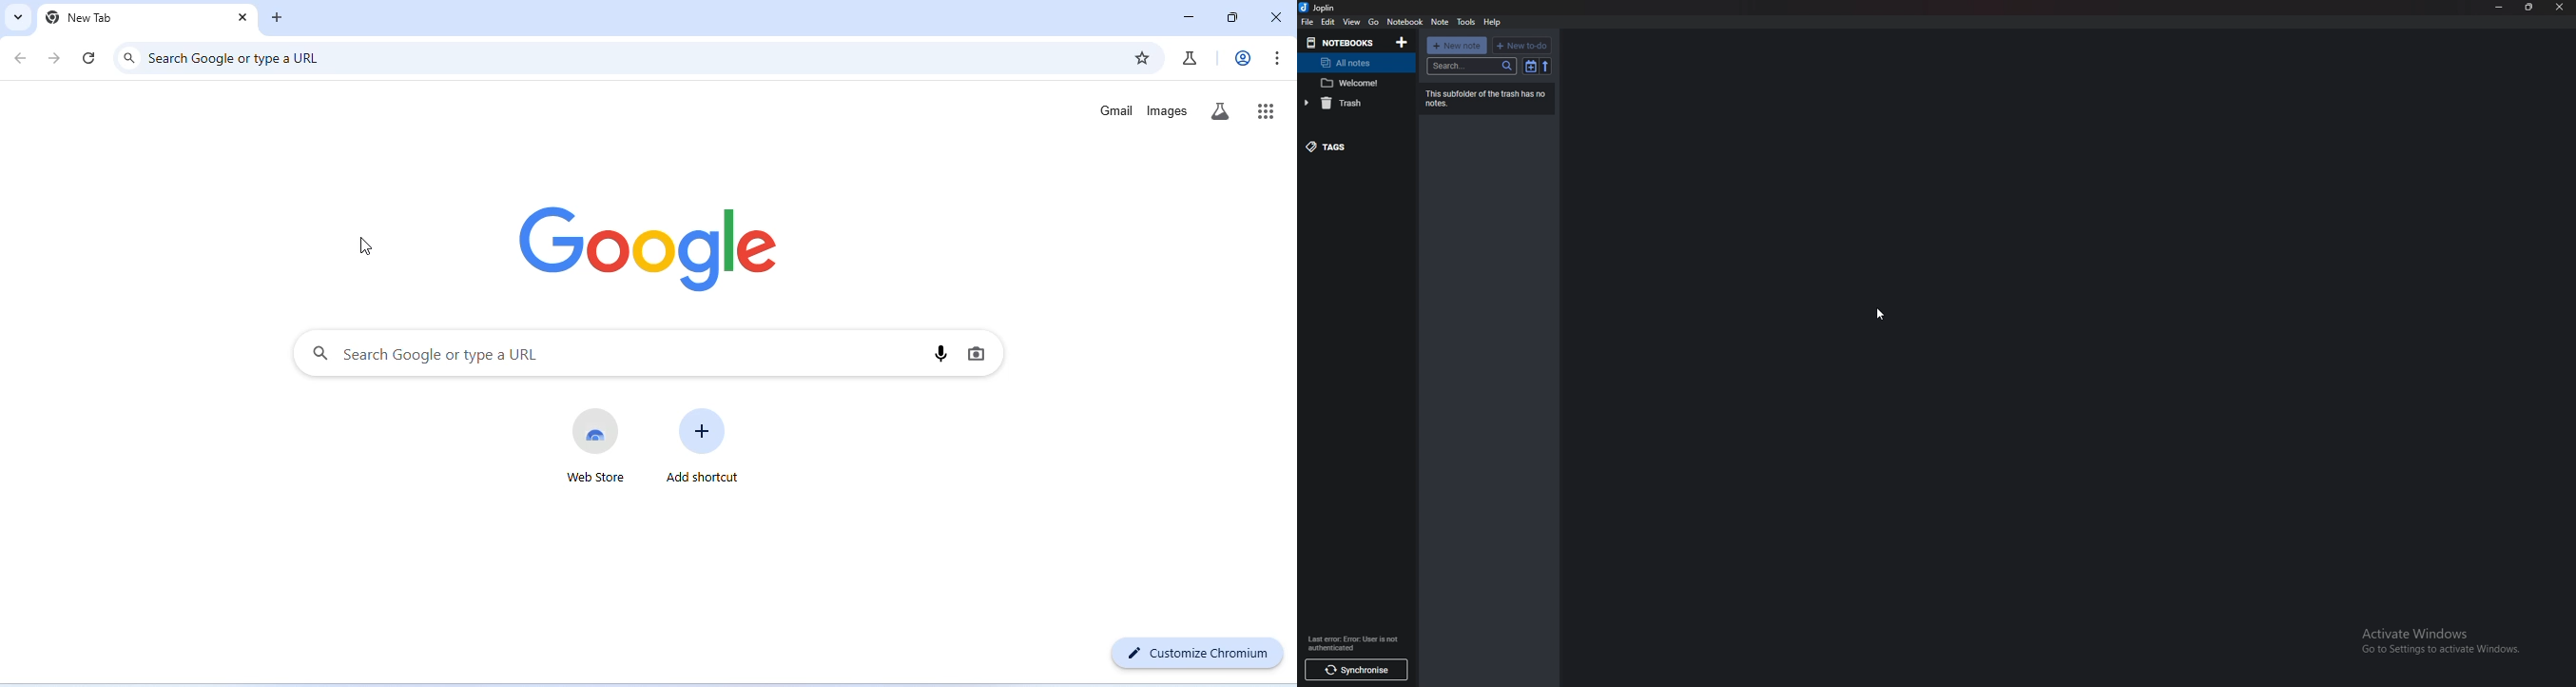  What do you see at coordinates (243, 18) in the screenshot?
I see `close tab` at bounding box center [243, 18].